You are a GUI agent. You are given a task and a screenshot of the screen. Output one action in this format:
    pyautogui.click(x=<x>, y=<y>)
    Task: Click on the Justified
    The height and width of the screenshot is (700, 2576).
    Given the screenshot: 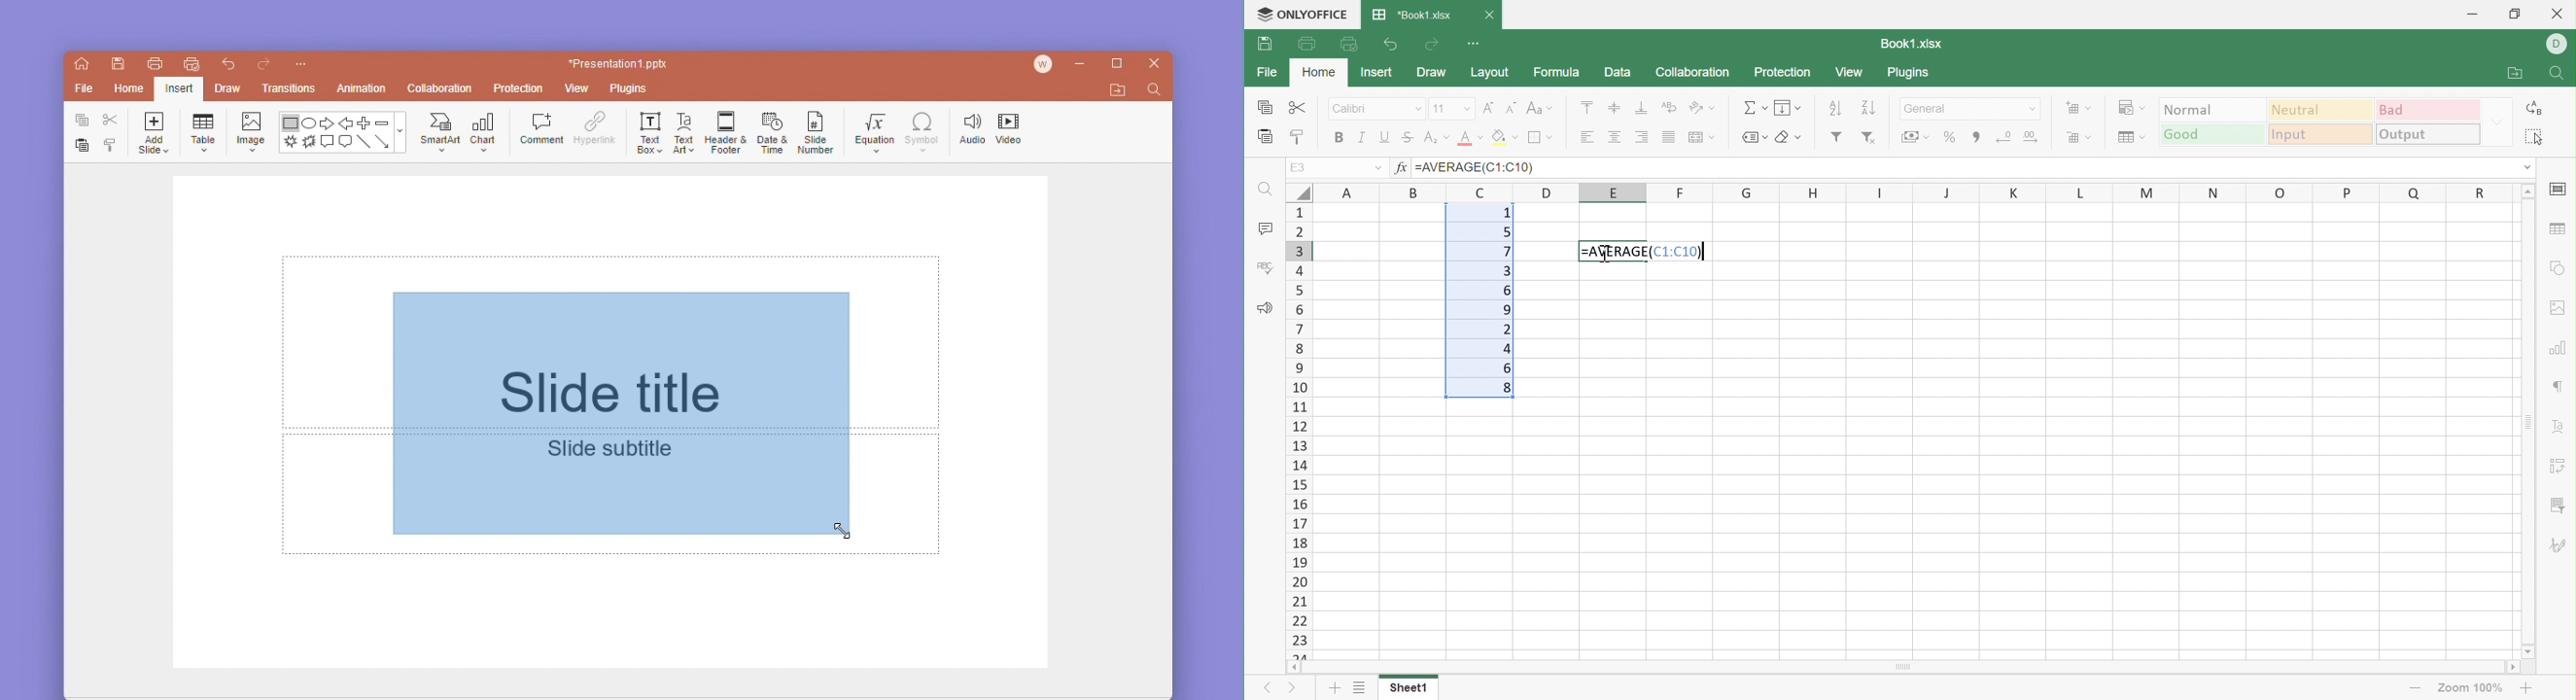 What is the action you would take?
    pyautogui.click(x=1668, y=137)
    